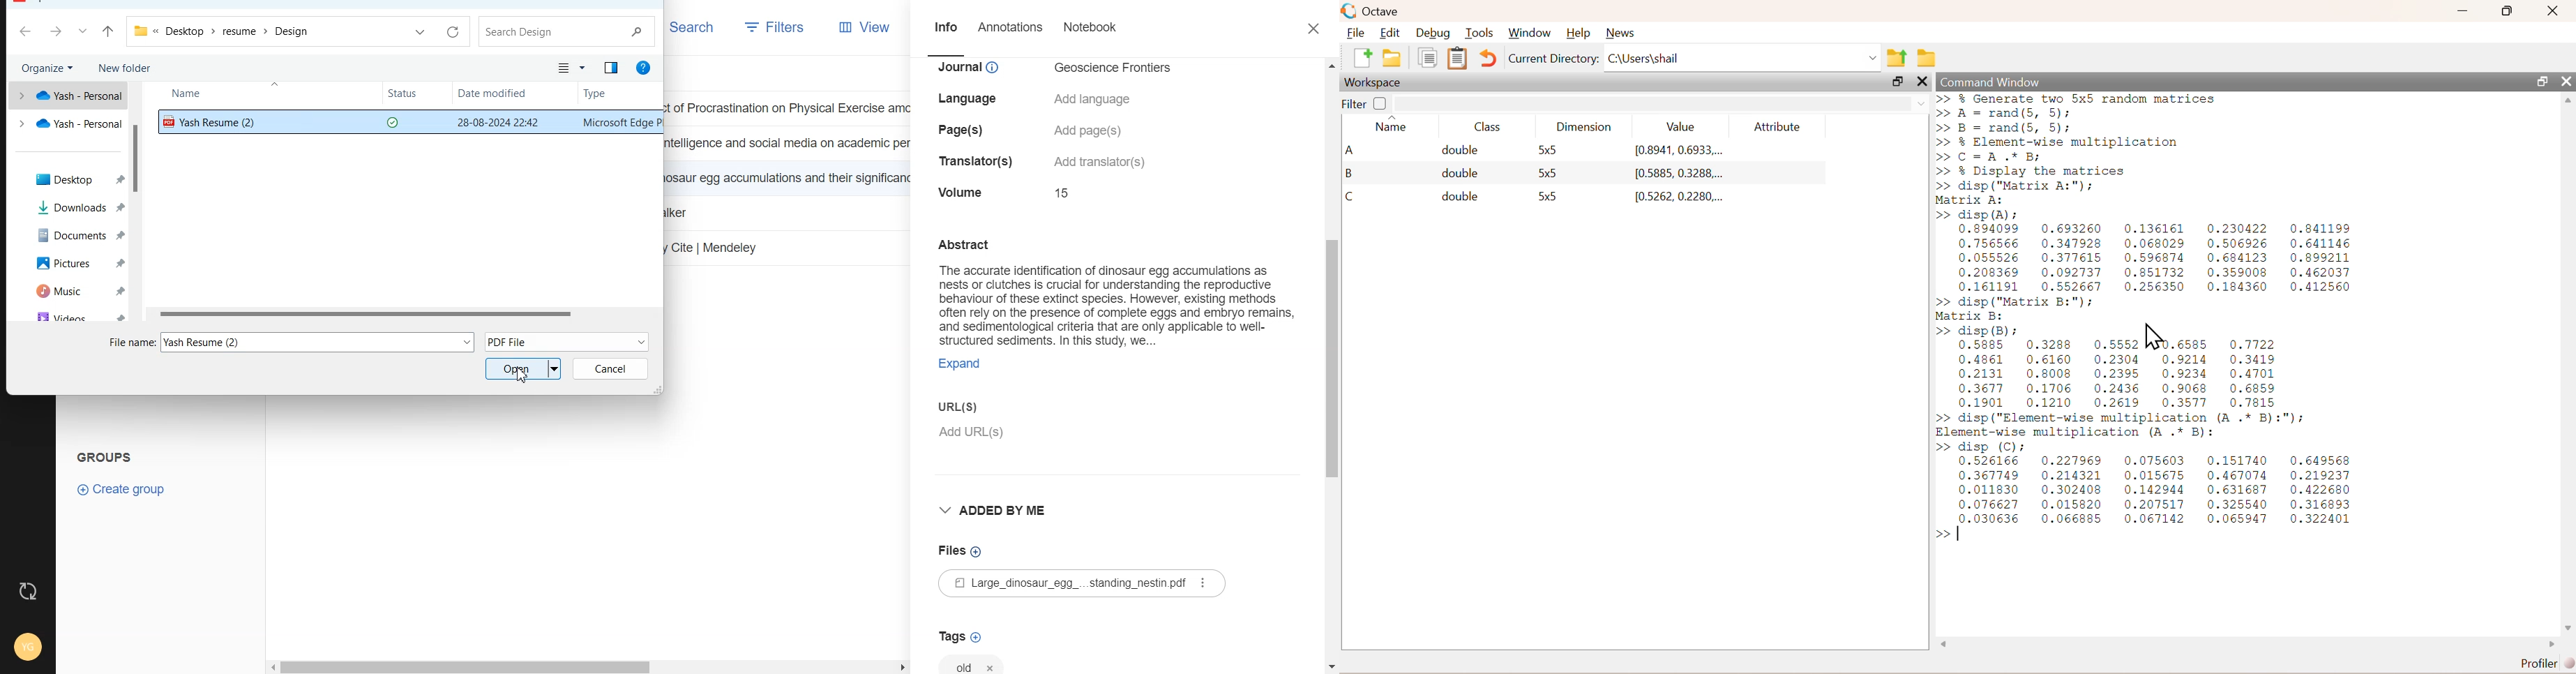 The image size is (2576, 700). Describe the element at coordinates (1580, 30) in the screenshot. I see `Help` at that location.